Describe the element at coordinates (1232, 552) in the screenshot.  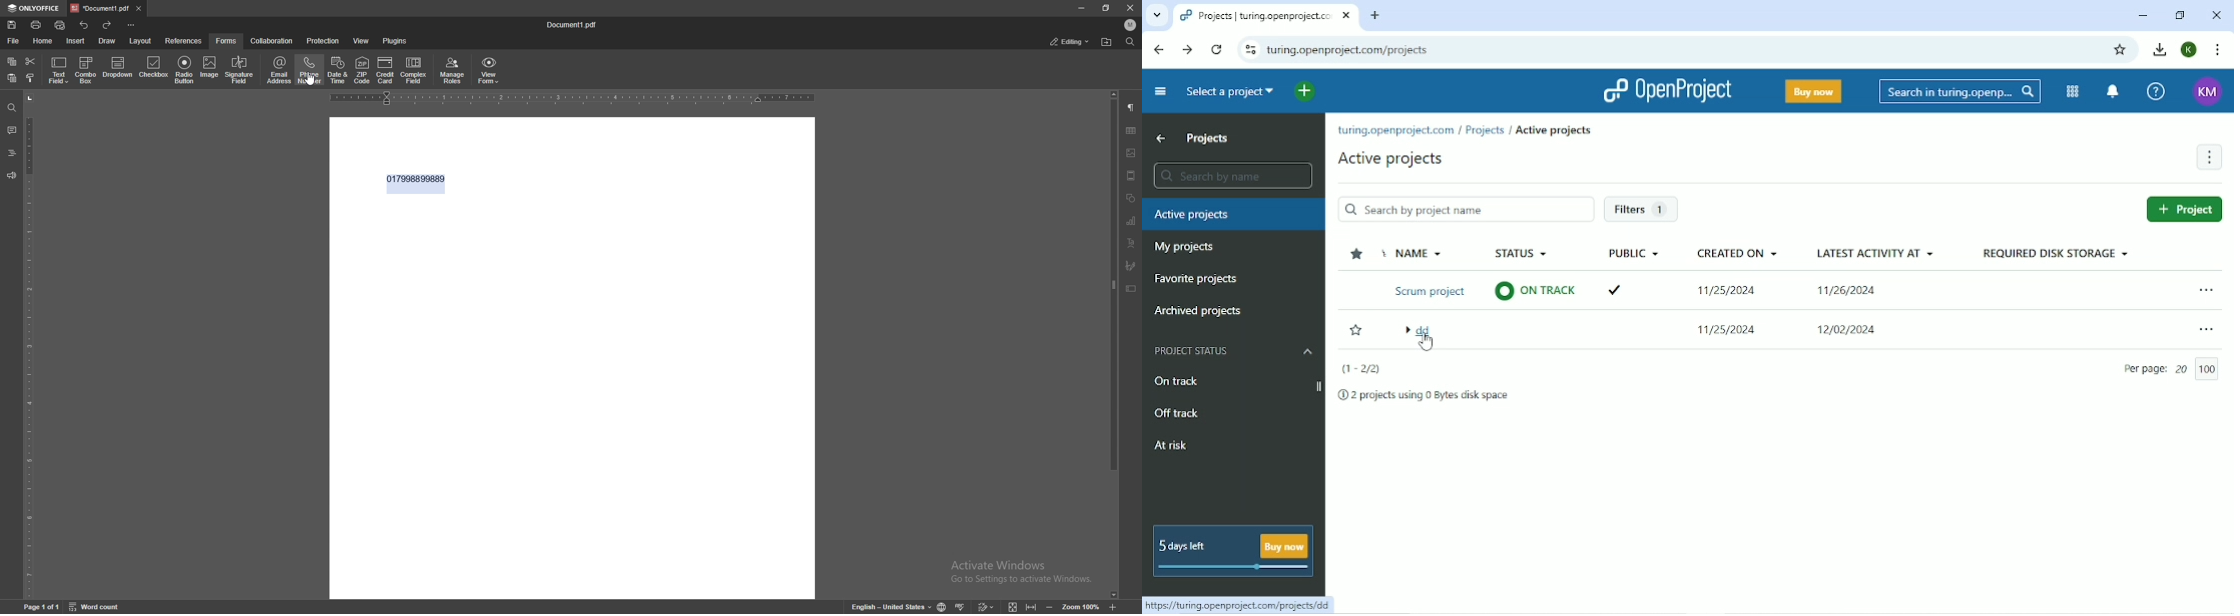
I see `5 days left` at that location.